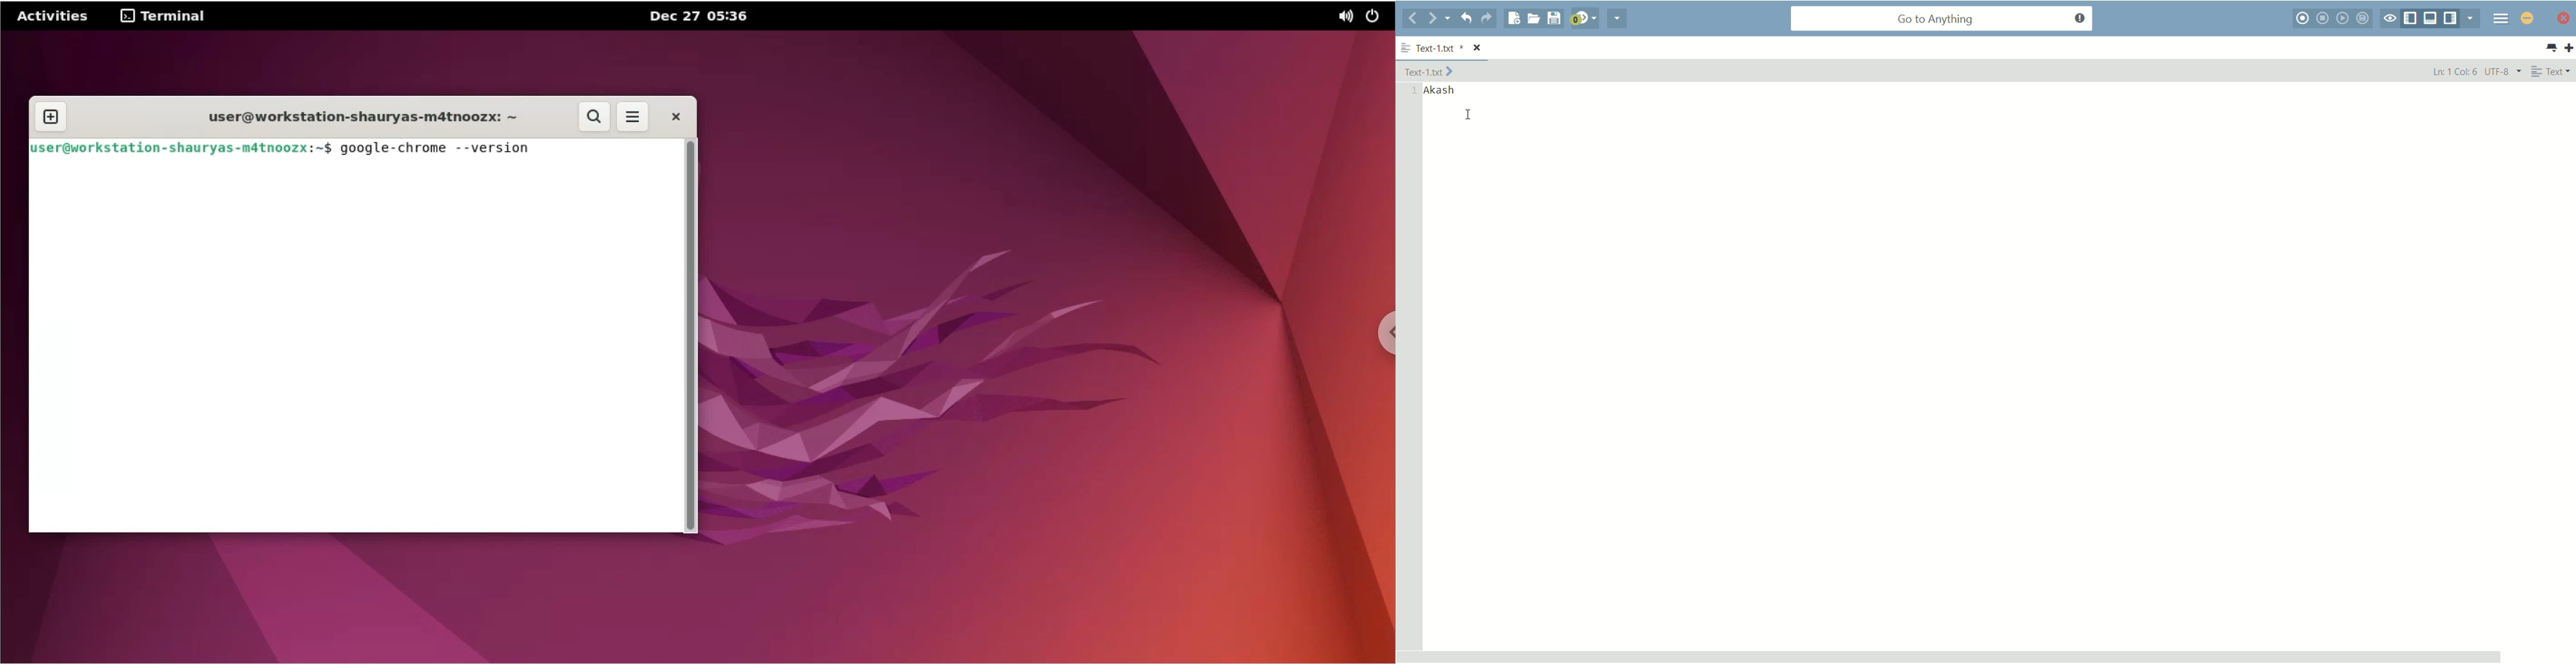 The width and height of the screenshot is (2576, 672). What do you see at coordinates (2554, 72) in the screenshot?
I see `file type` at bounding box center [2554, 72].